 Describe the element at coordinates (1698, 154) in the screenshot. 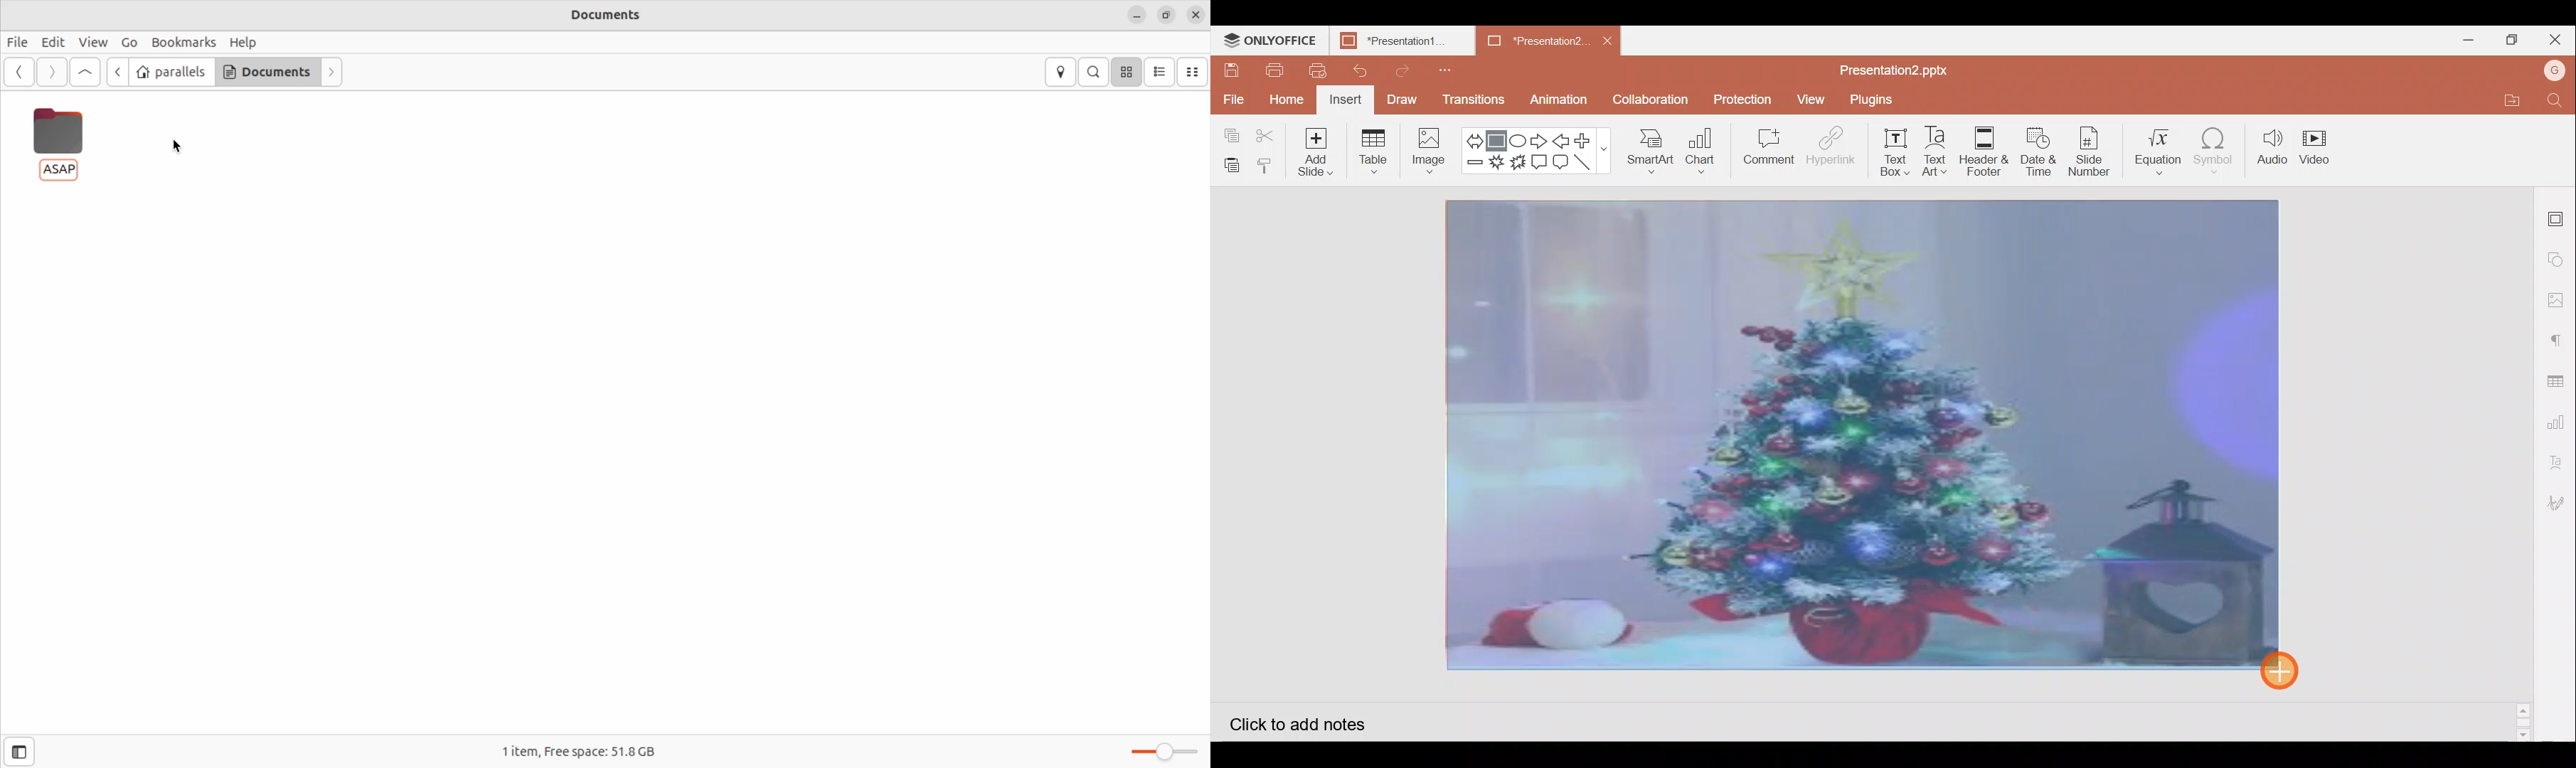

I see `Chart` at that location.